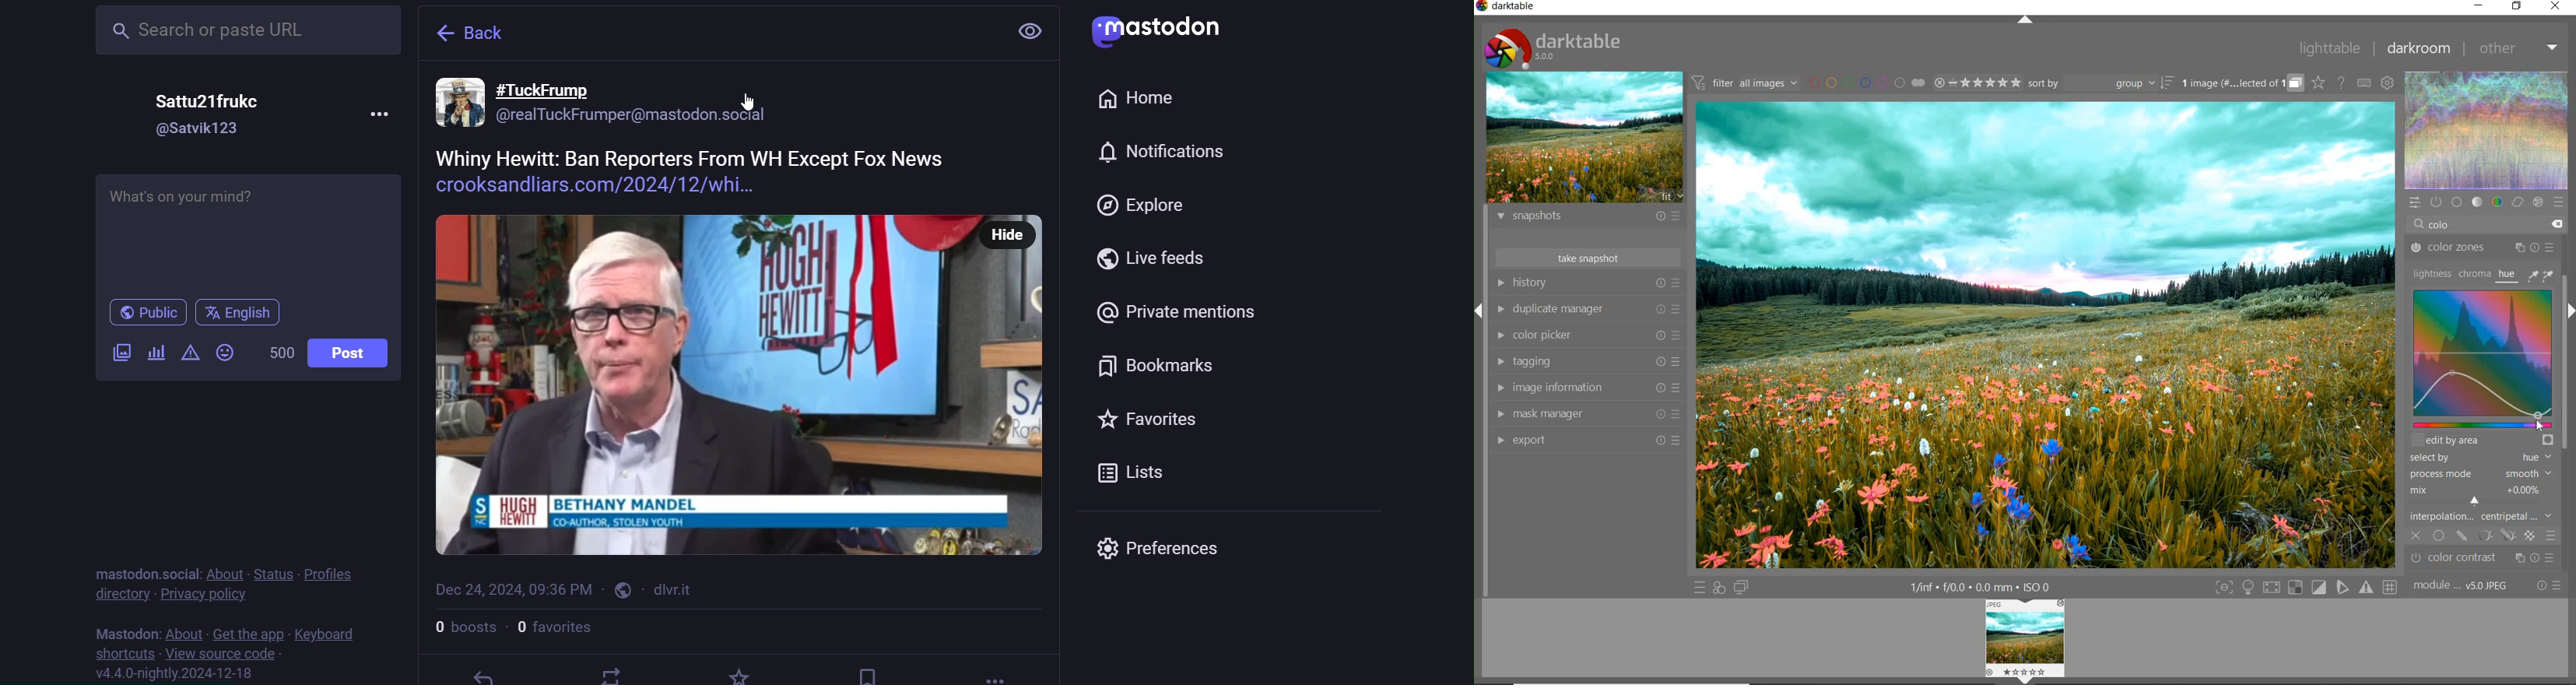  What do you see at coordinates (245, 631) in the screenshot?
I see `get the app` at bounding box center [245, 631].